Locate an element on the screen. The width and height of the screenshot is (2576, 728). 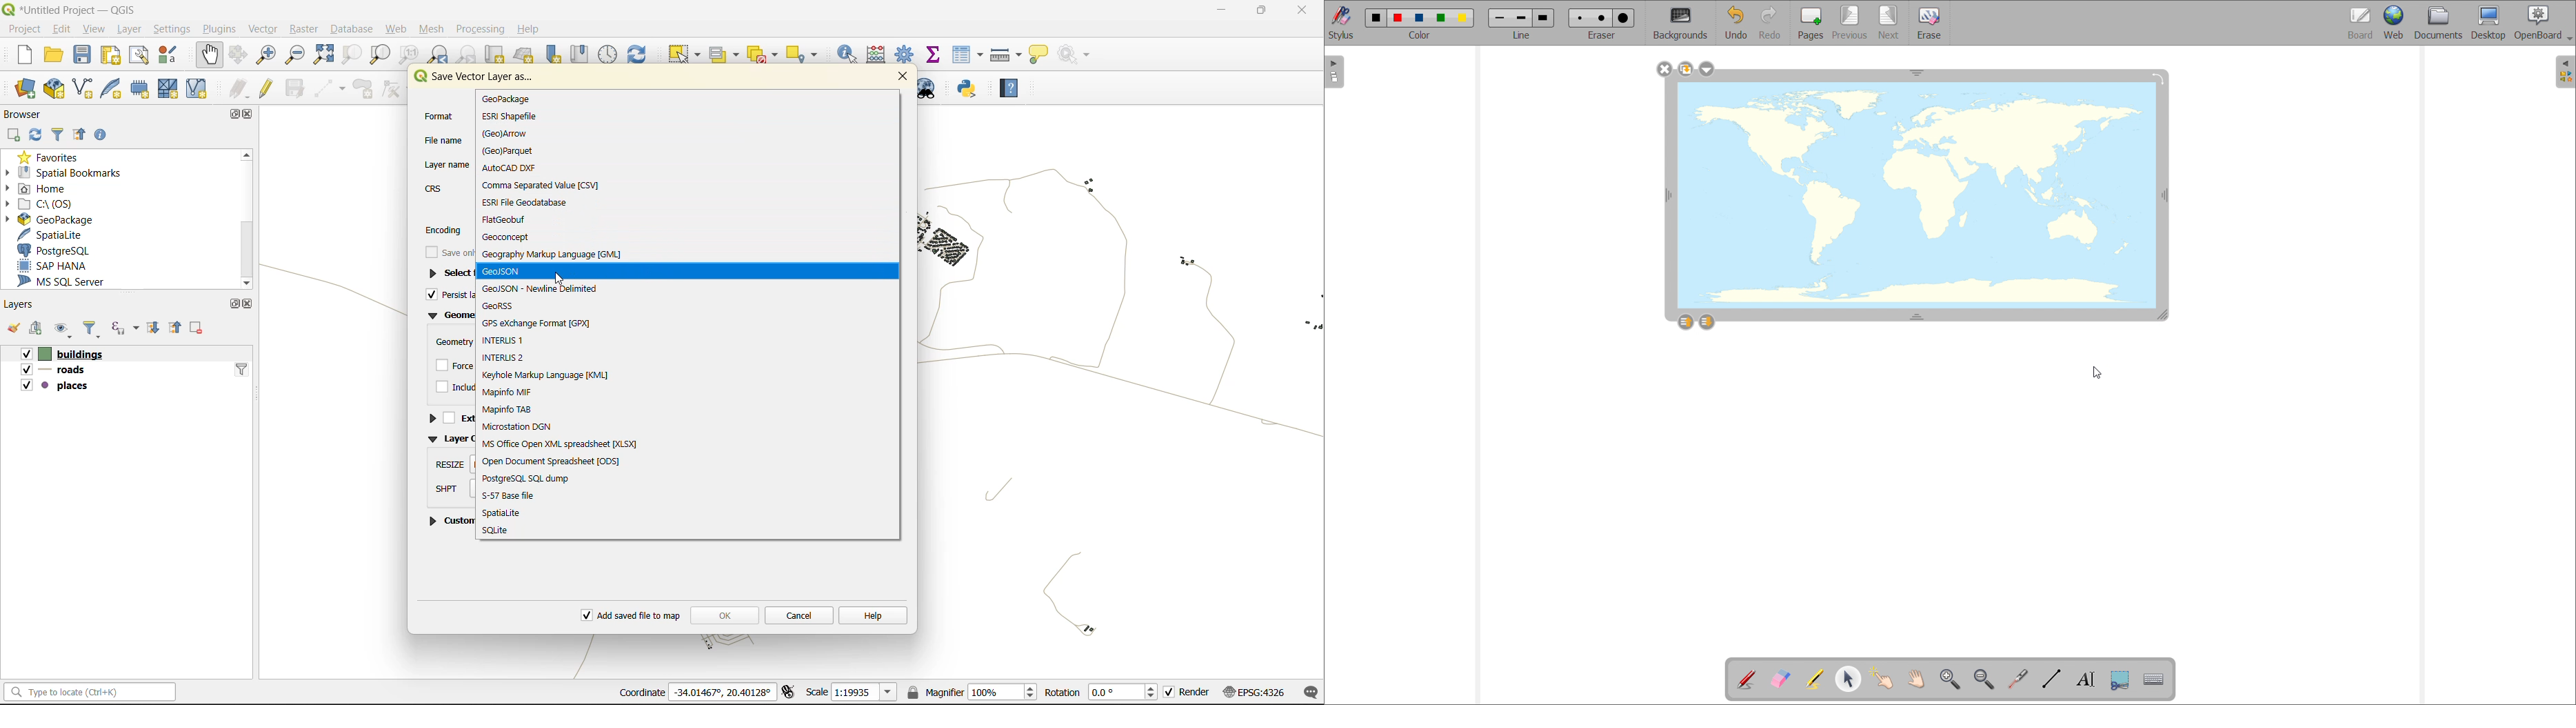
python is located at coordinates (971, 88).